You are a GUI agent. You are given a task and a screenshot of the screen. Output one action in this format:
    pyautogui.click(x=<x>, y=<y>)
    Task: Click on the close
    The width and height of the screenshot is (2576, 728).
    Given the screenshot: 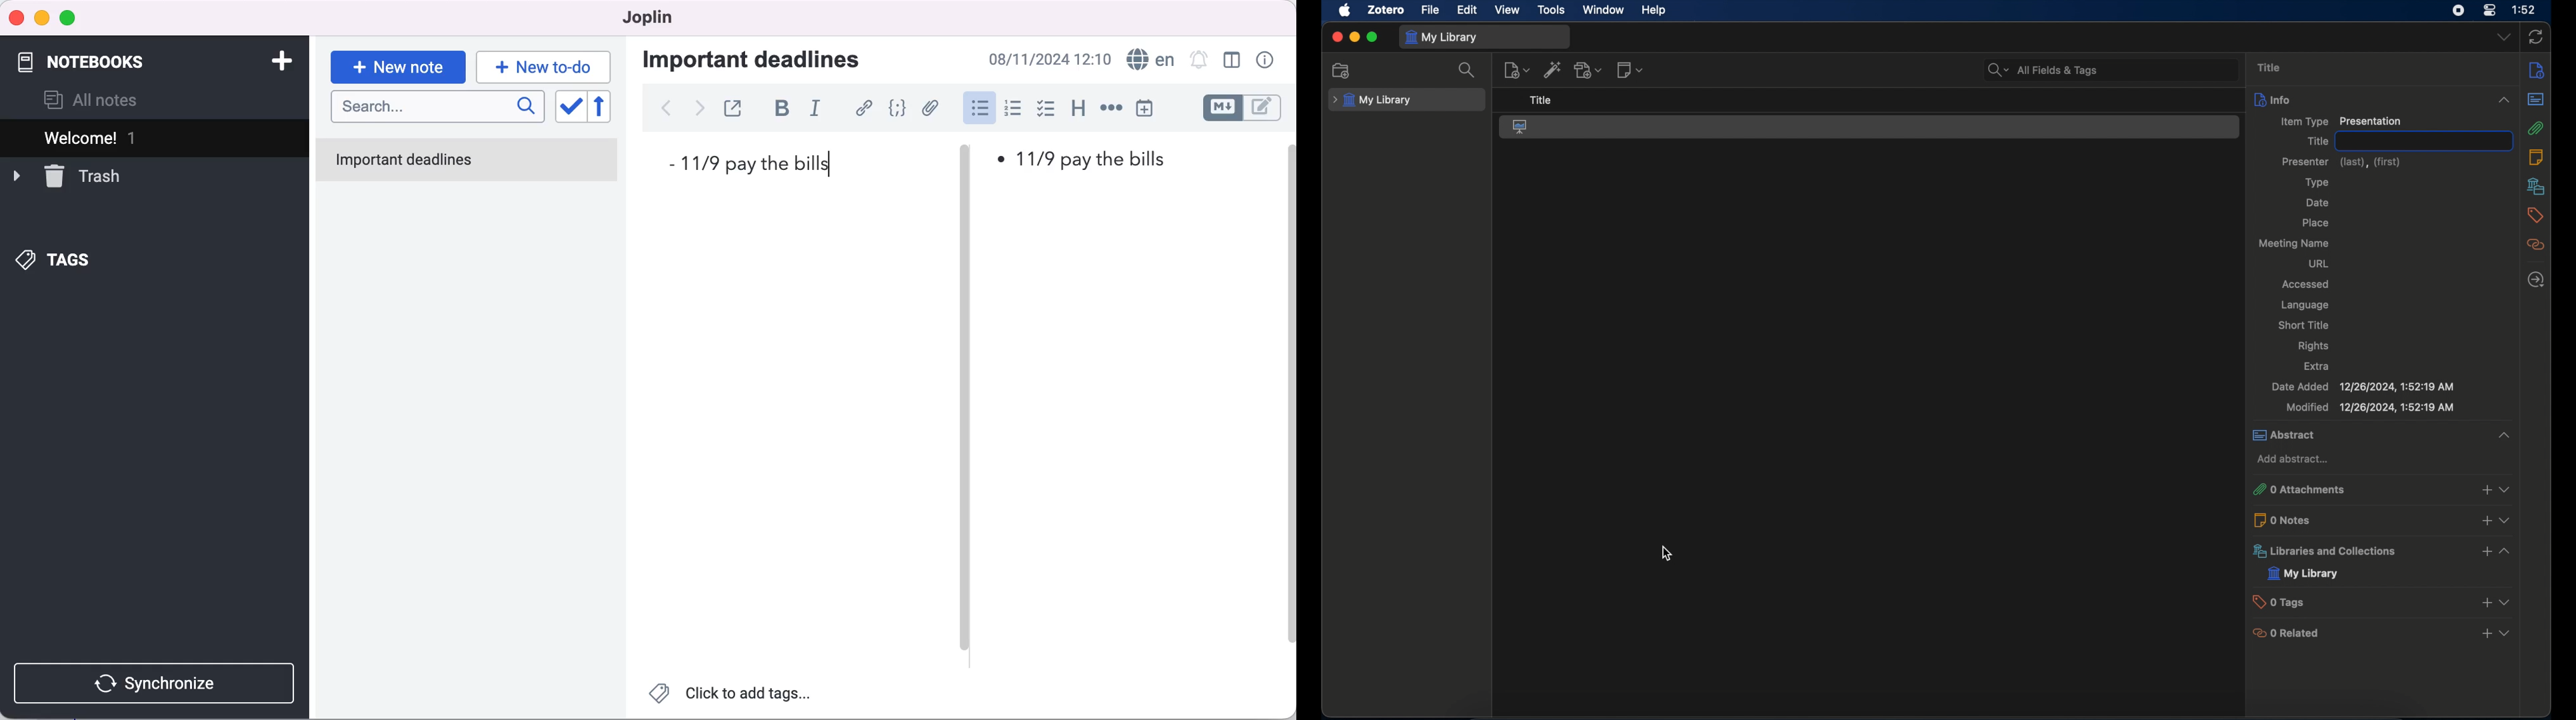 What is the action you would take?
    pyautogui.click(x=16, y=16)
    